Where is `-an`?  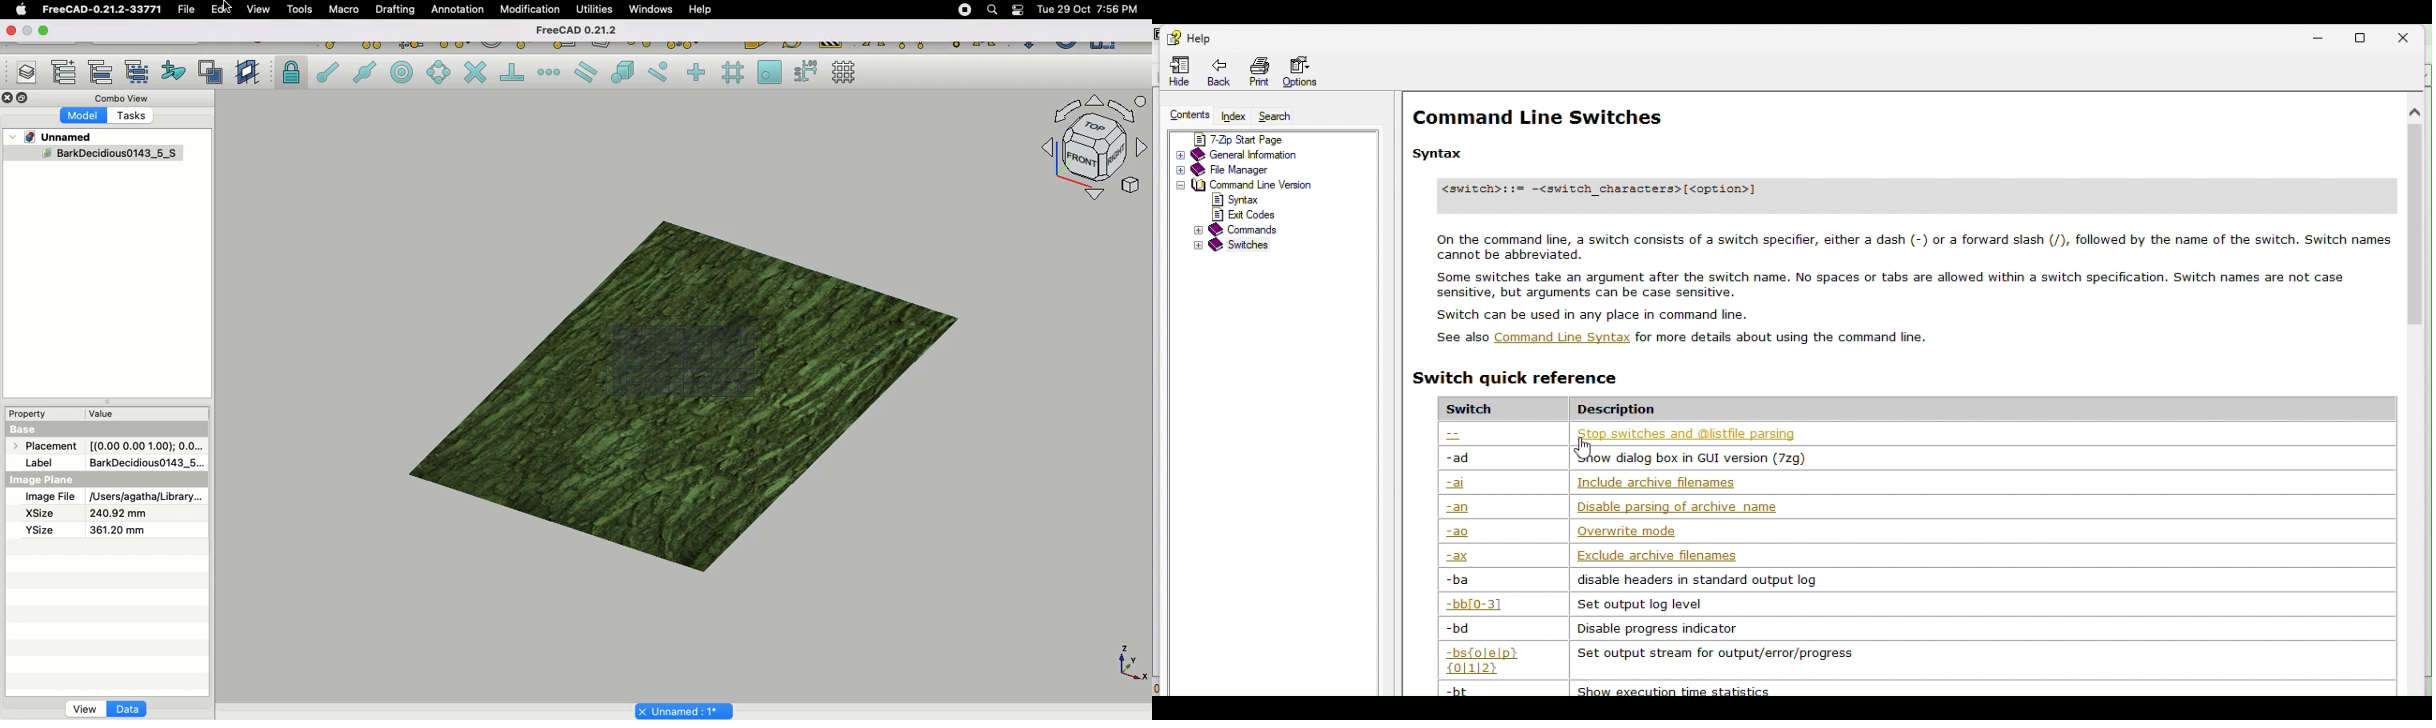
-an is located at coordinates (1464, 507).